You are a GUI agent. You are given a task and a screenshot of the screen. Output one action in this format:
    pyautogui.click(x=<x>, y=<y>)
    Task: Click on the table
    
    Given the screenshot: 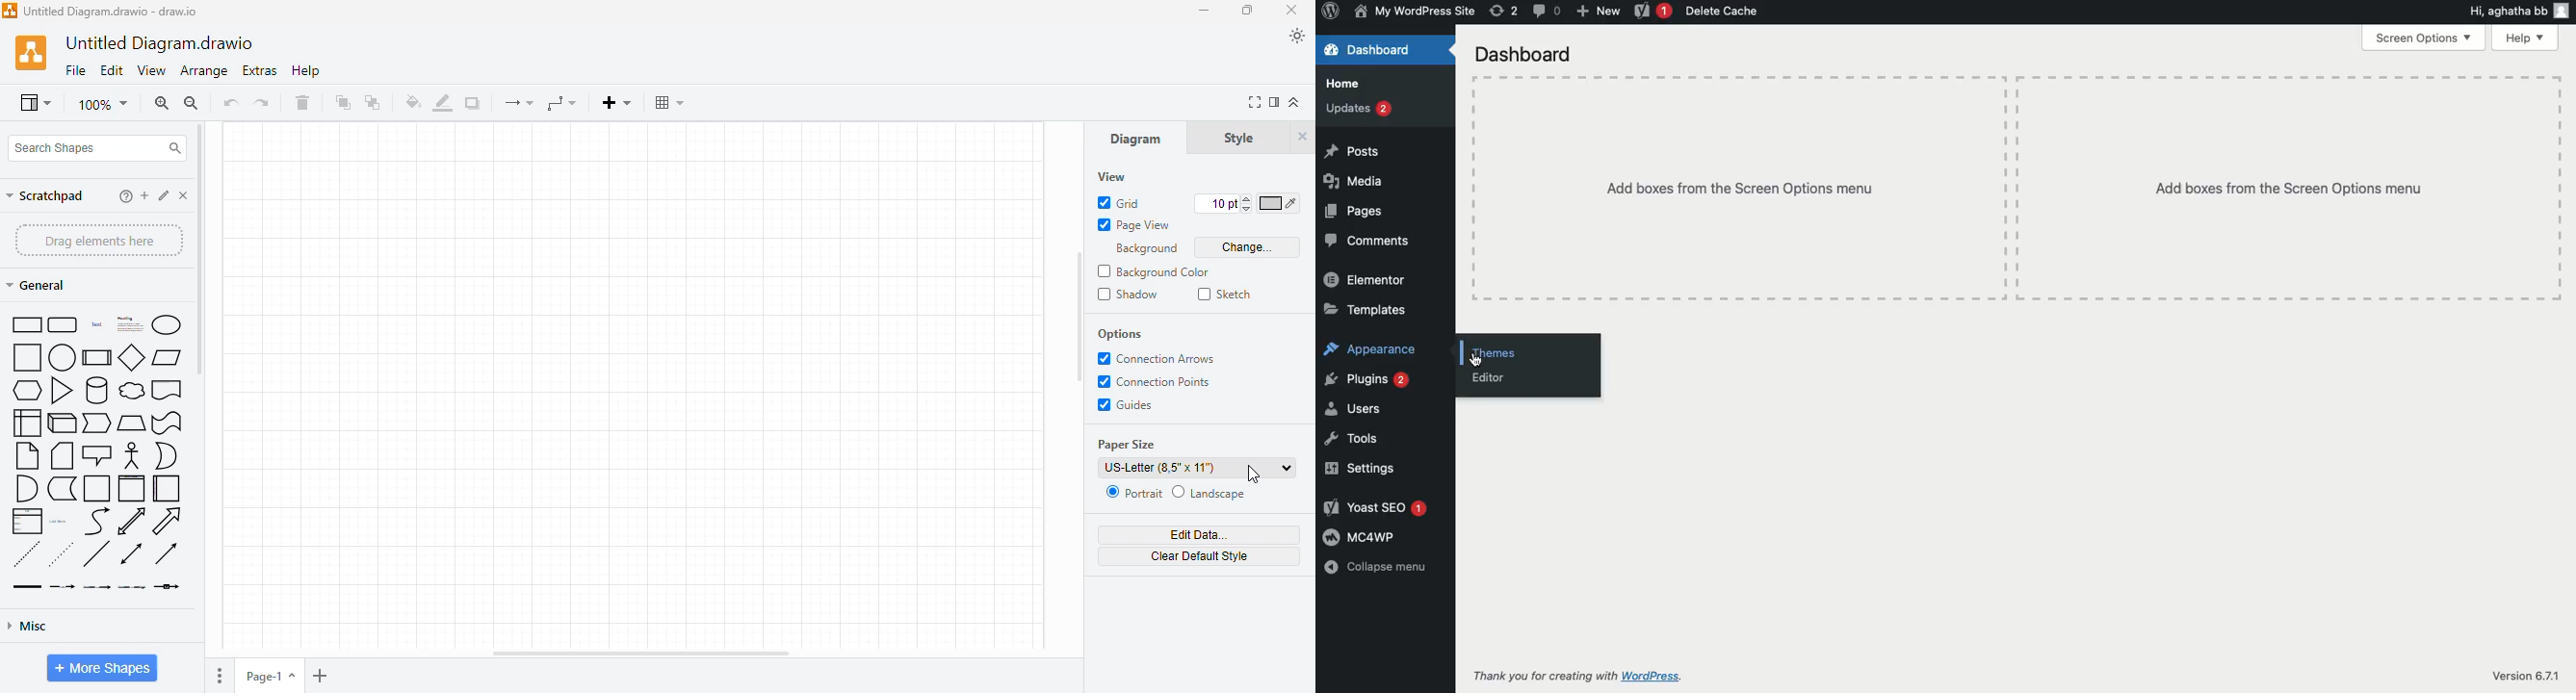 What is the action you would take?
    pyautogui.click(x=668, y=102)
    